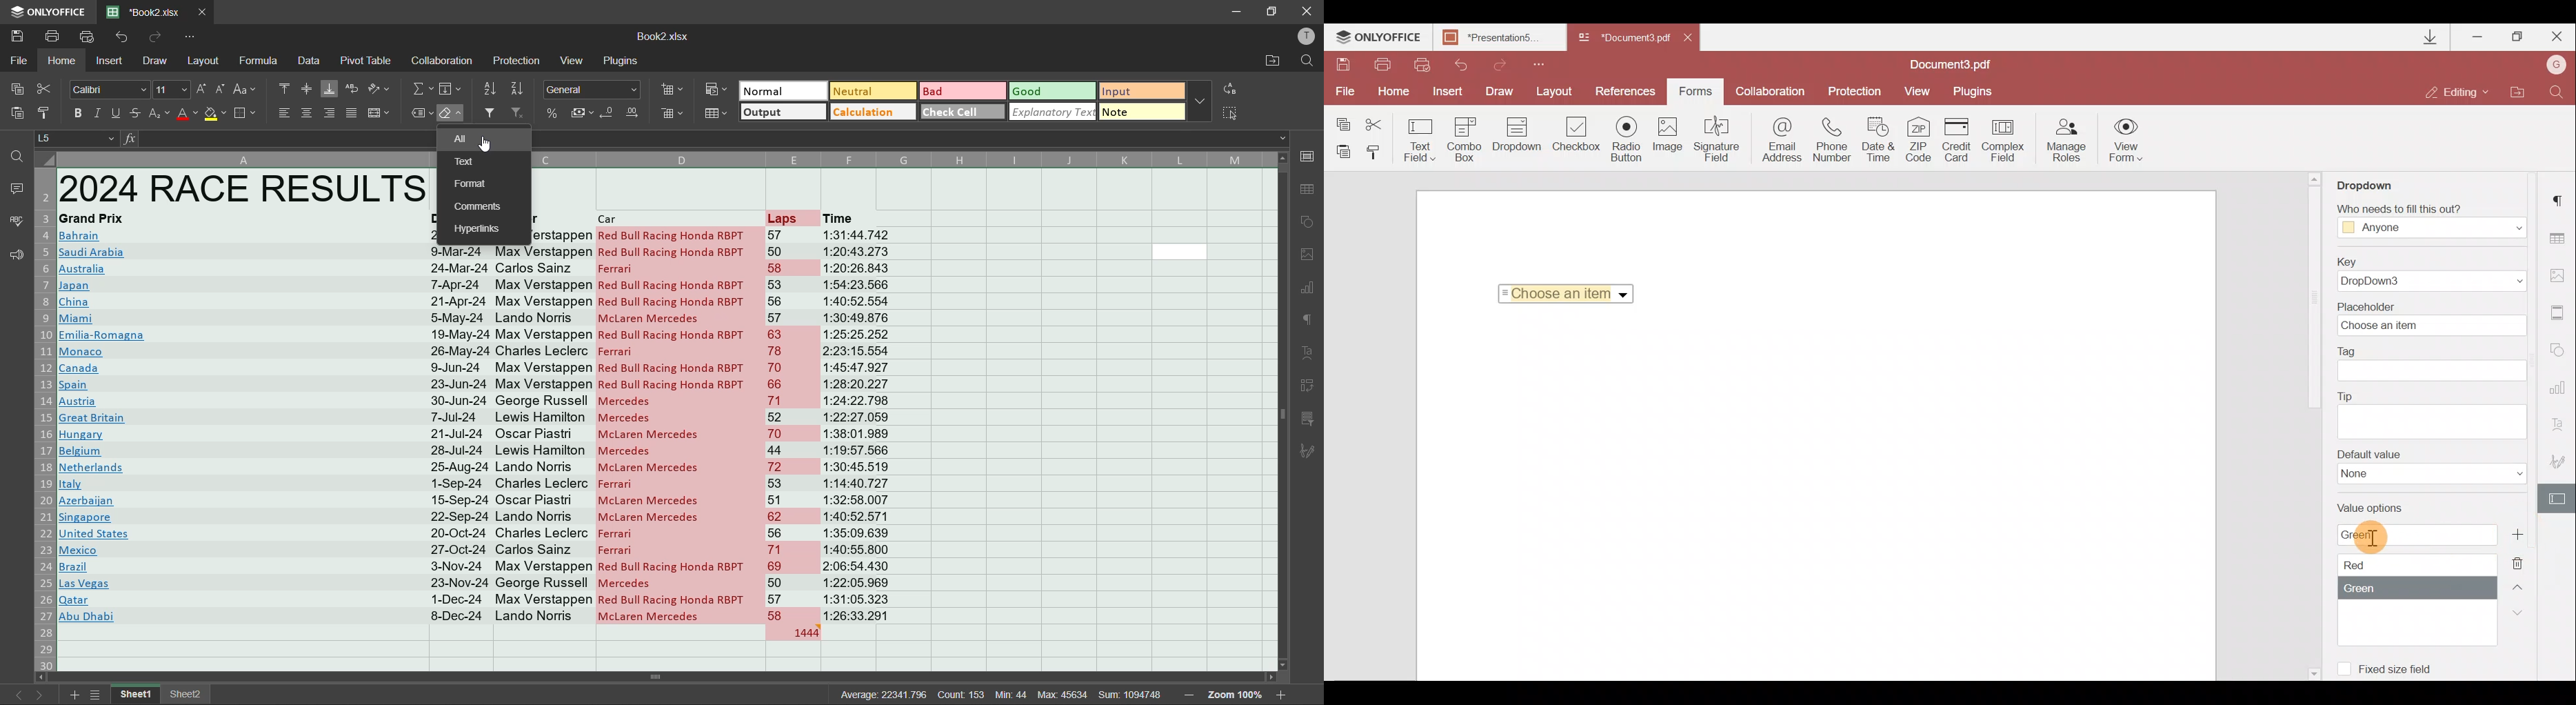  Describe the element at coordinates (1307, 156) in the screenshot. I see `call settings` at that location.